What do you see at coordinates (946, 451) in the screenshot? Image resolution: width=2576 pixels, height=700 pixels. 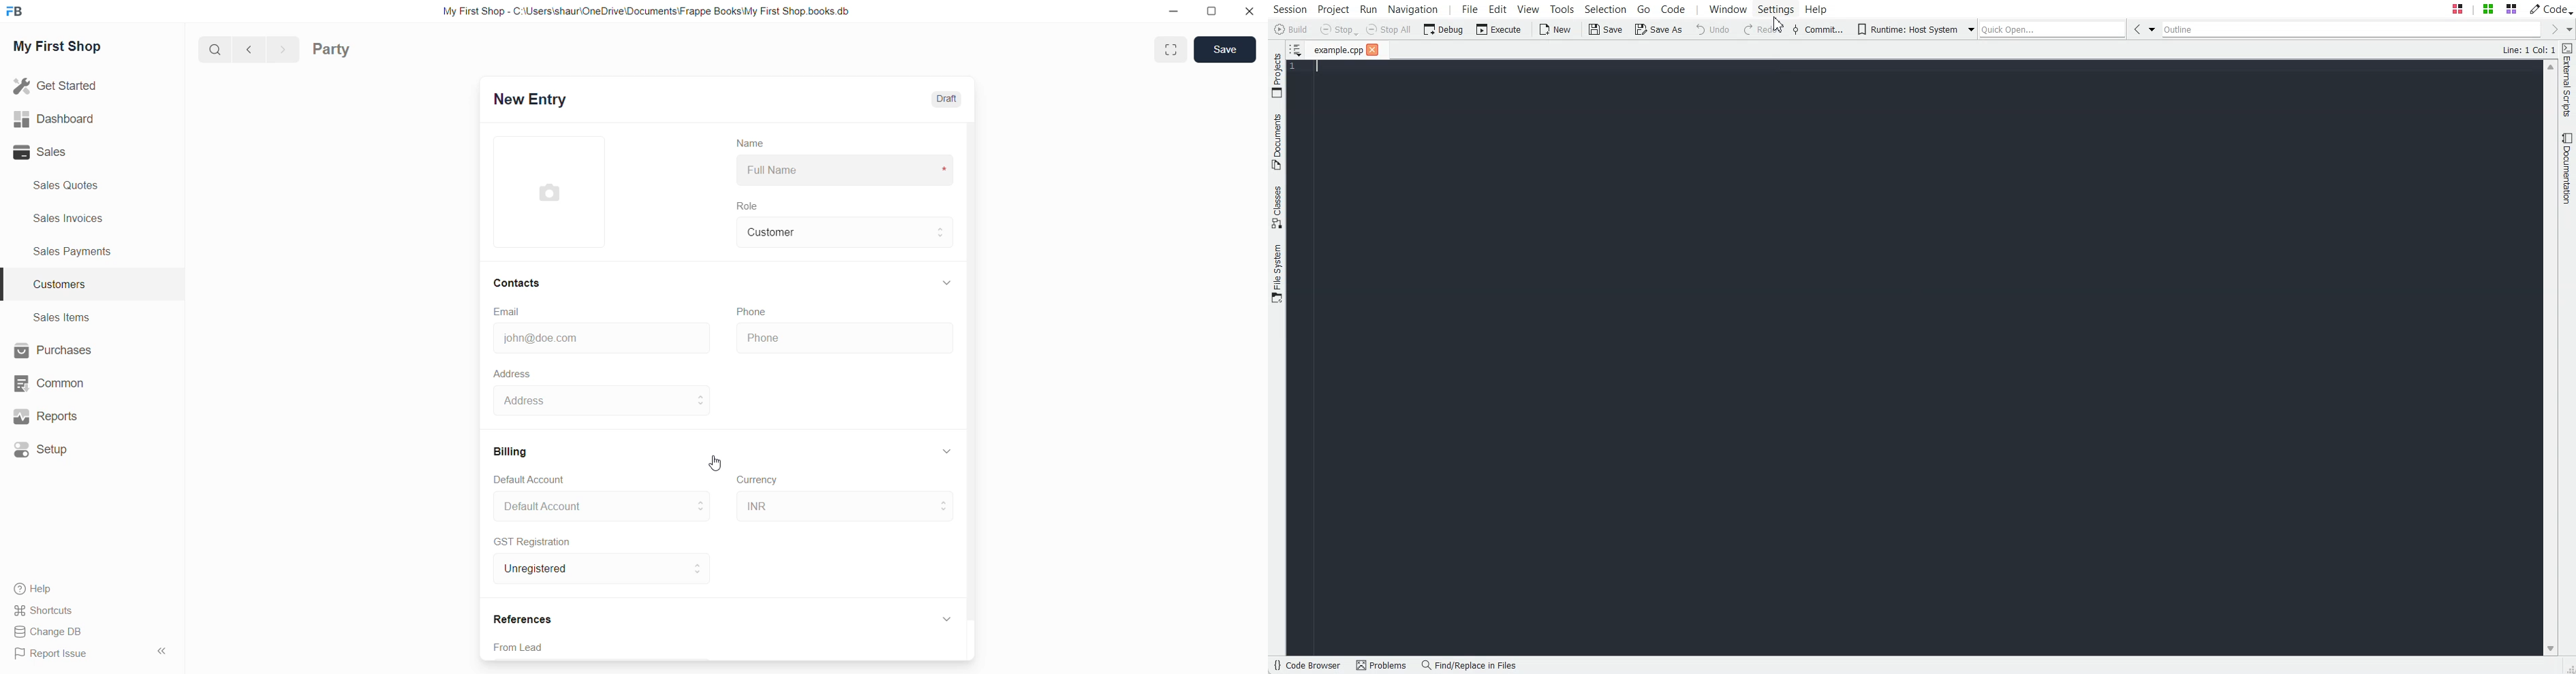 I see `hide billings` at bounding box center [946, 451].